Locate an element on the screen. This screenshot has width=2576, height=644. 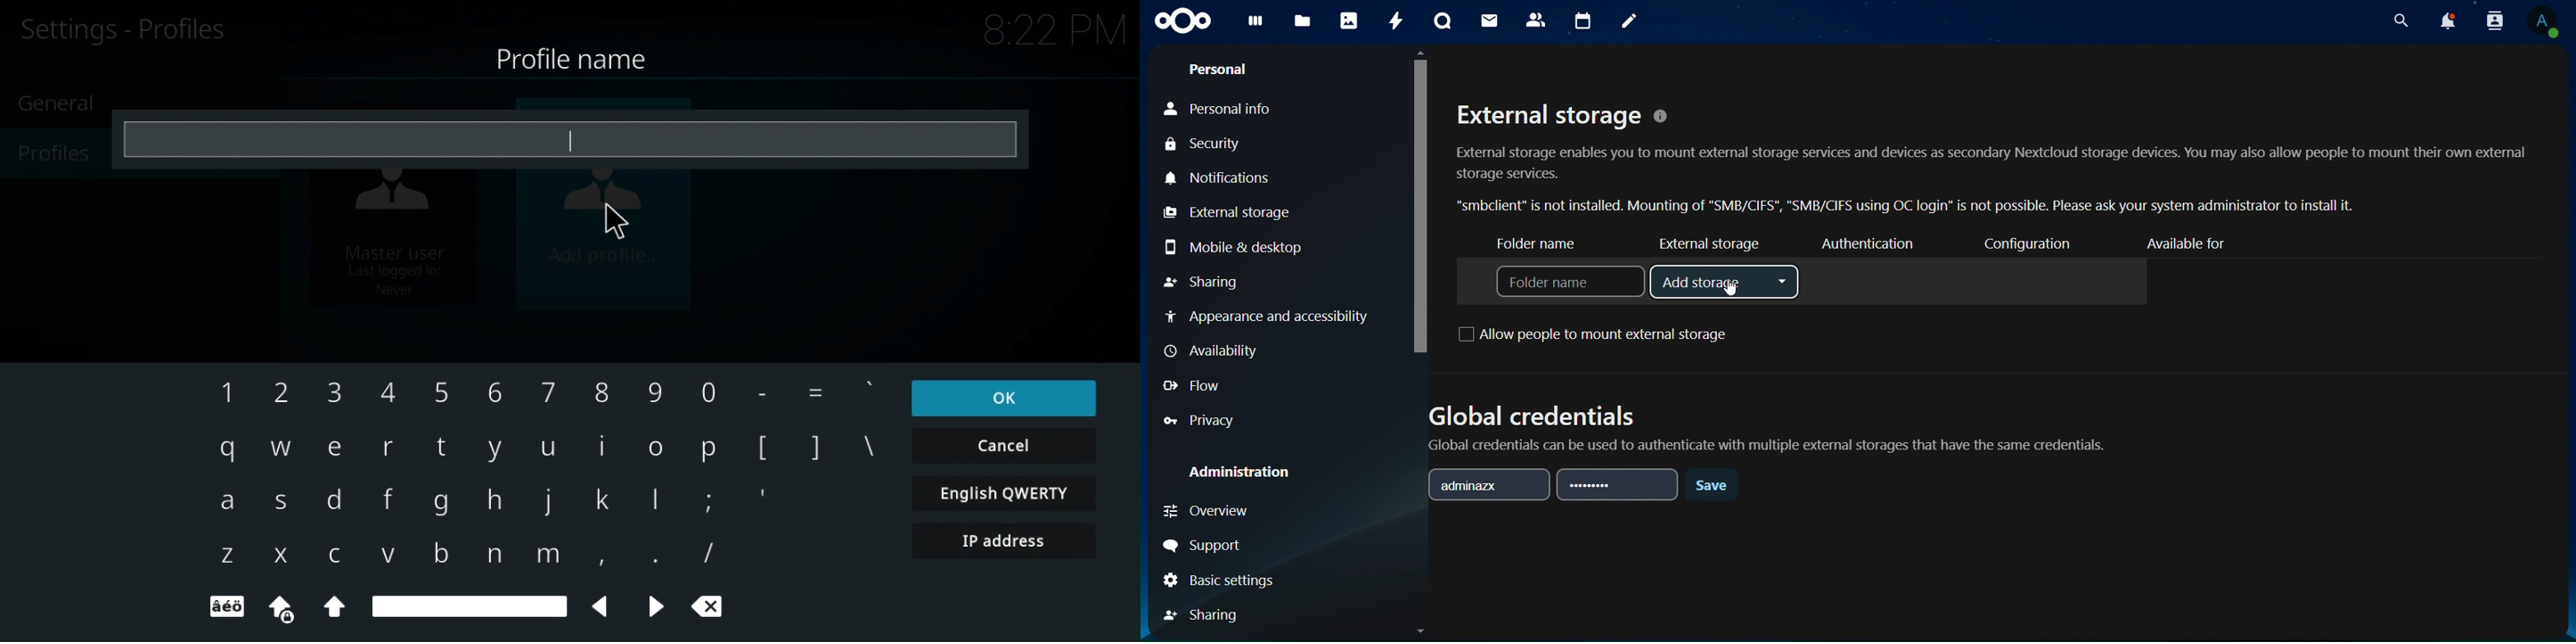
OK is located at coordinates (1005, 398).